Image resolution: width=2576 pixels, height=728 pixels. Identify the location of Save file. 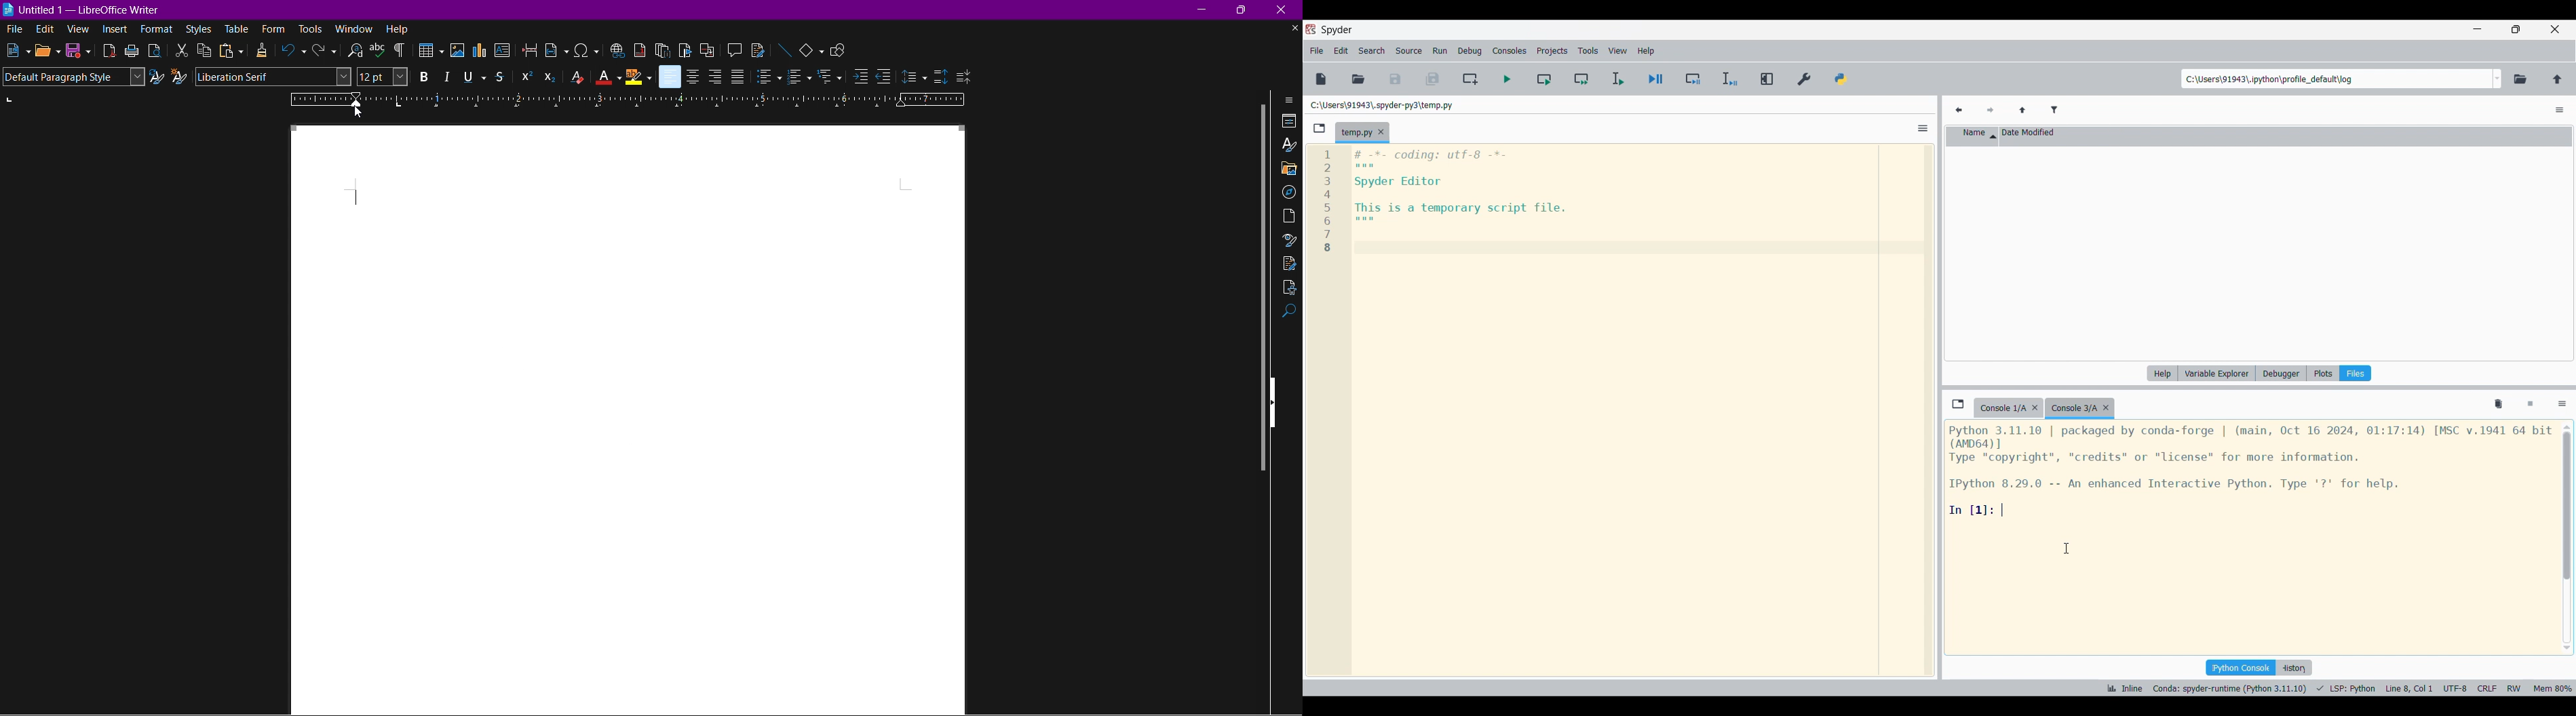
(1395, 80).